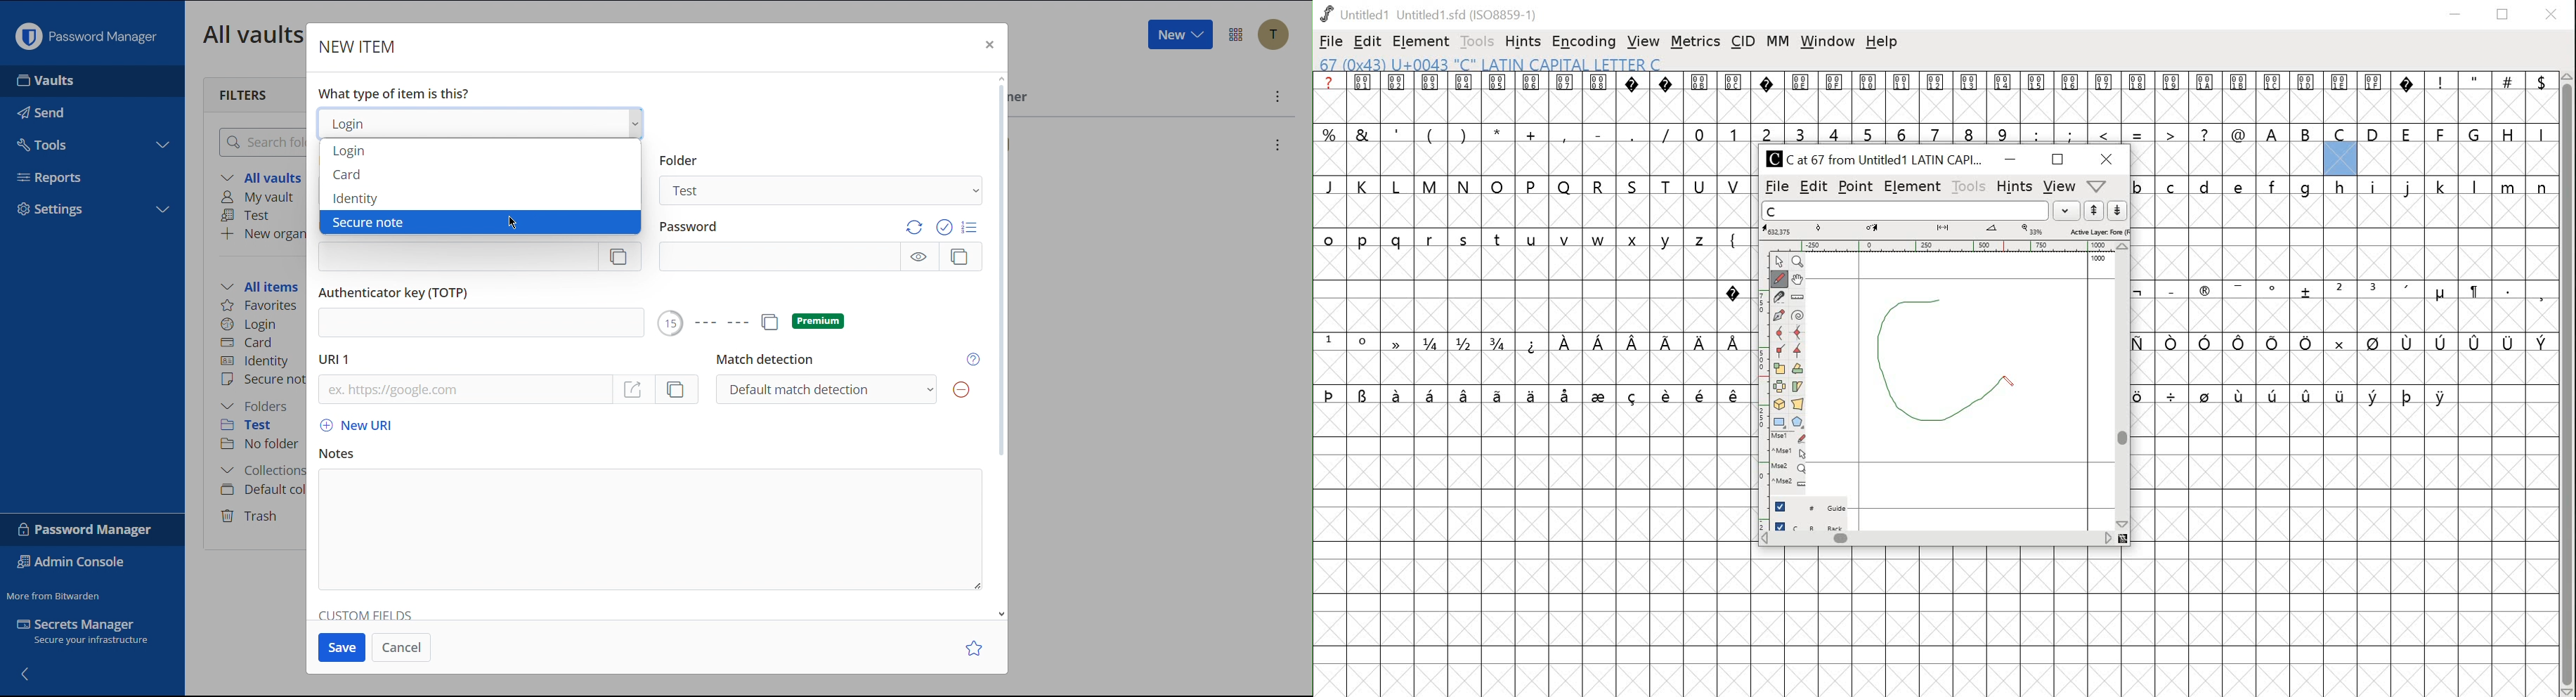 The image size is (2576, 700). What do you see at coordinates (976, 647) in the screenshot?
I see `Star` at bounding box center [976, 647].